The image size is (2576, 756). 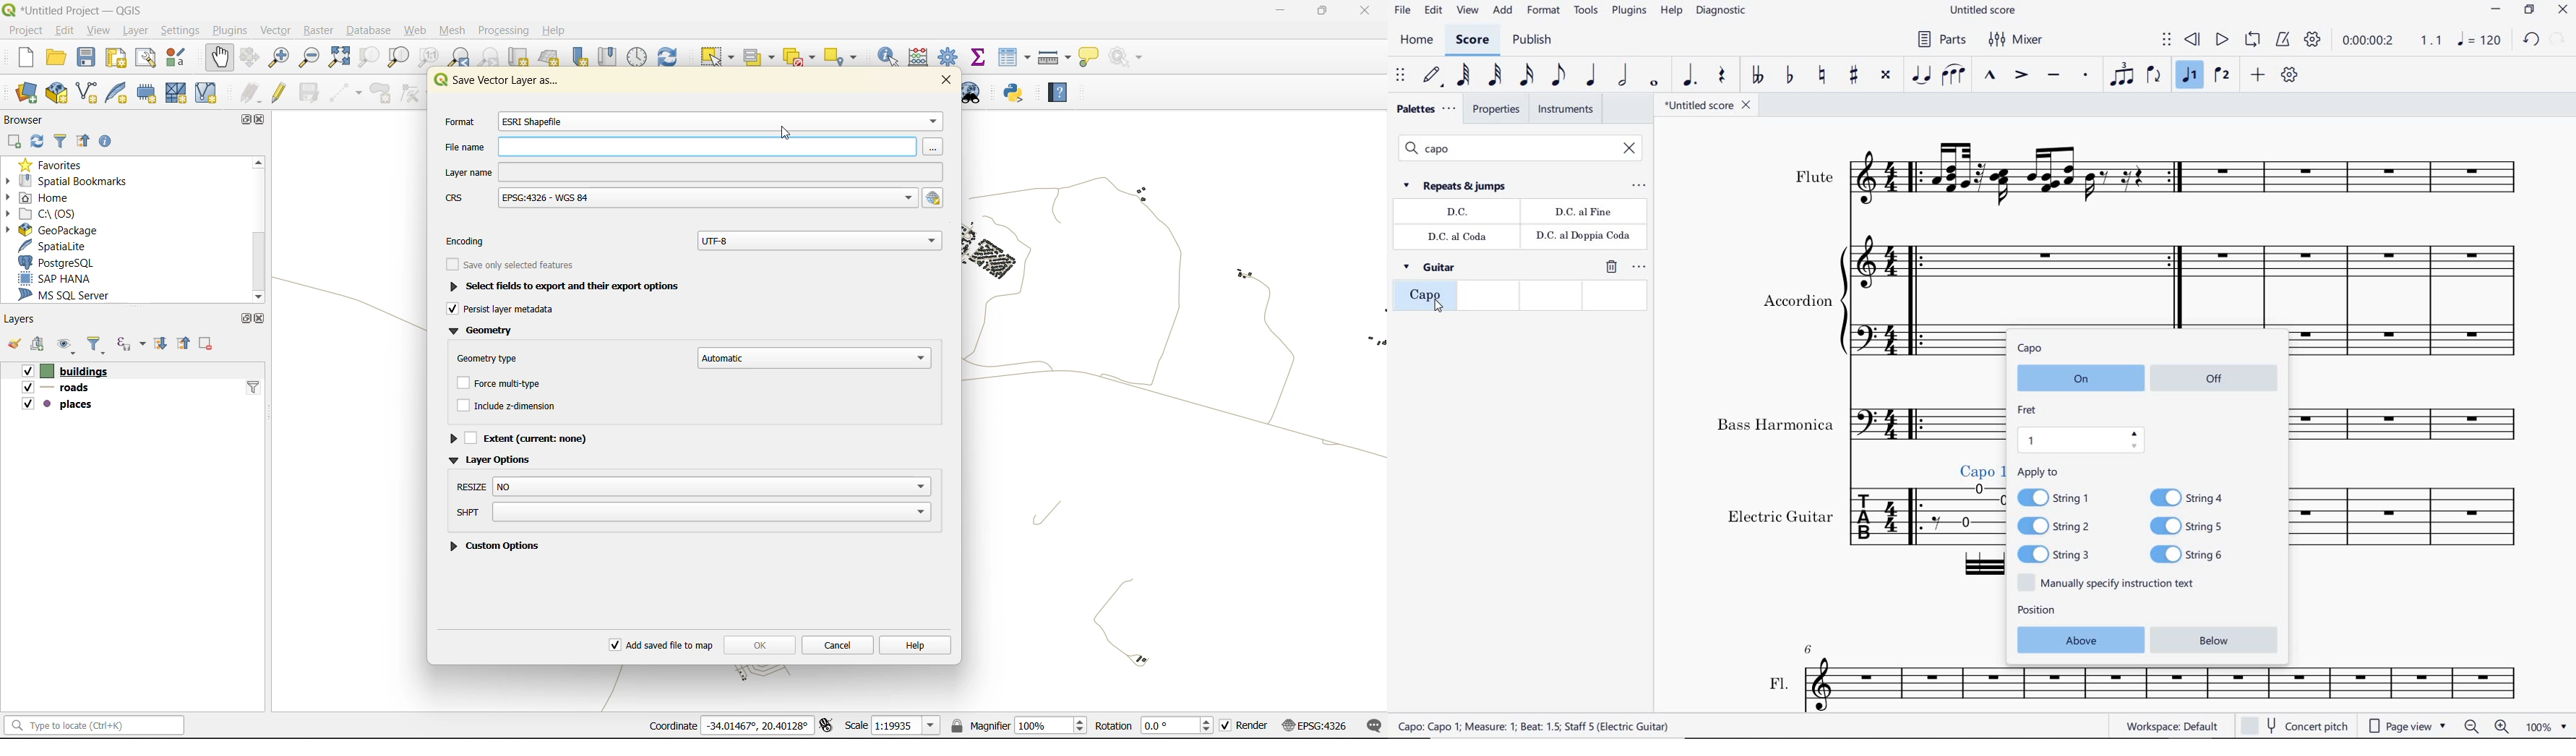 I want to click on Instrument: Flute, so click(x=2158, y=176).